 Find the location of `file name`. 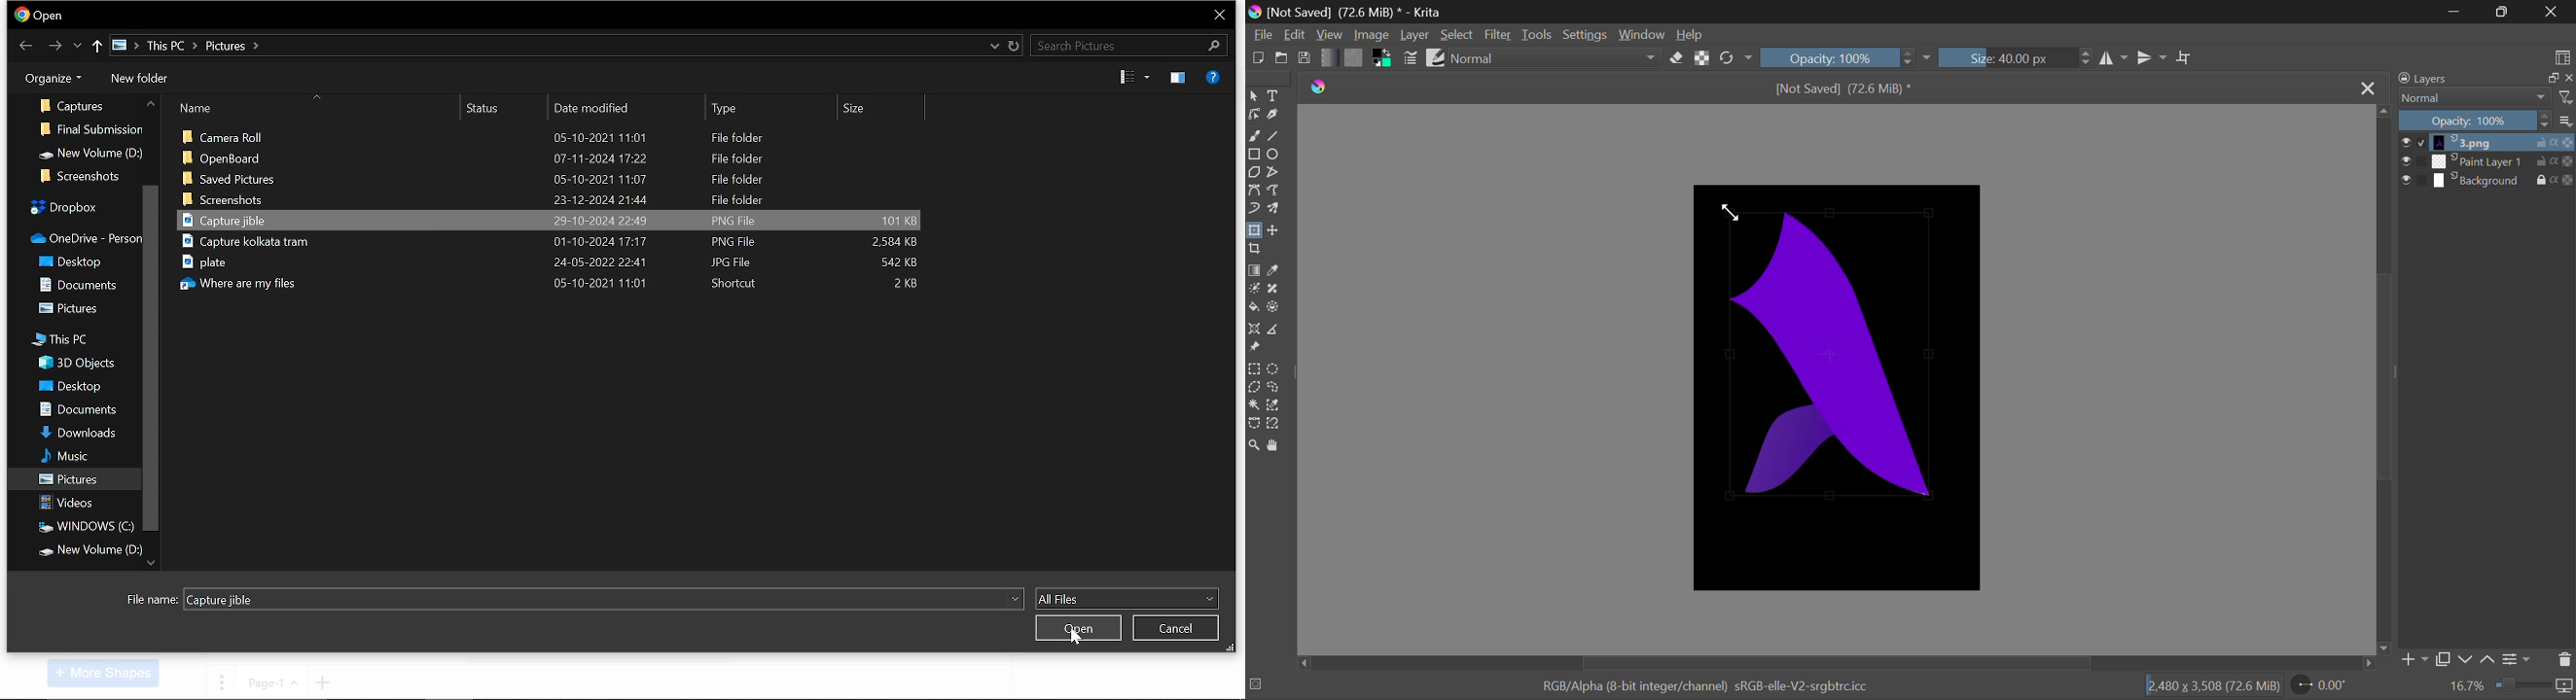

file name is located at coordinates (602, 598).